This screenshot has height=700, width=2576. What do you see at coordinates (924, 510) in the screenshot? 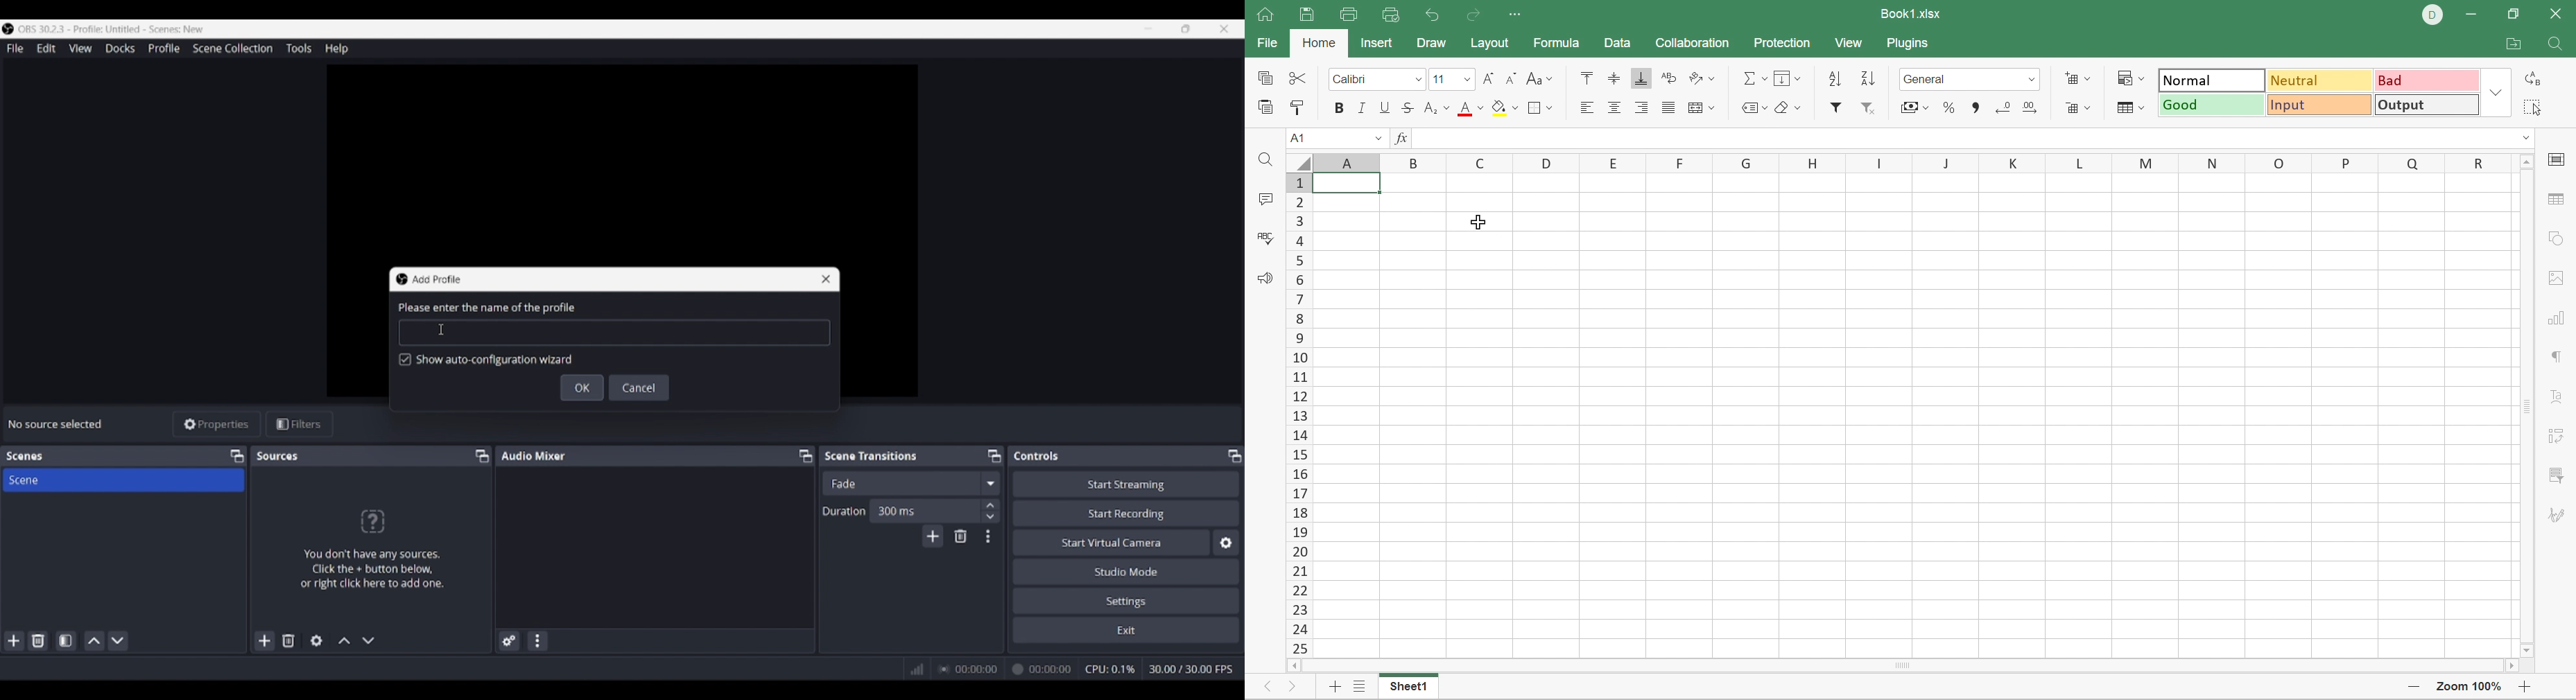
I see `Input duration` at bounding box center [924, 510].